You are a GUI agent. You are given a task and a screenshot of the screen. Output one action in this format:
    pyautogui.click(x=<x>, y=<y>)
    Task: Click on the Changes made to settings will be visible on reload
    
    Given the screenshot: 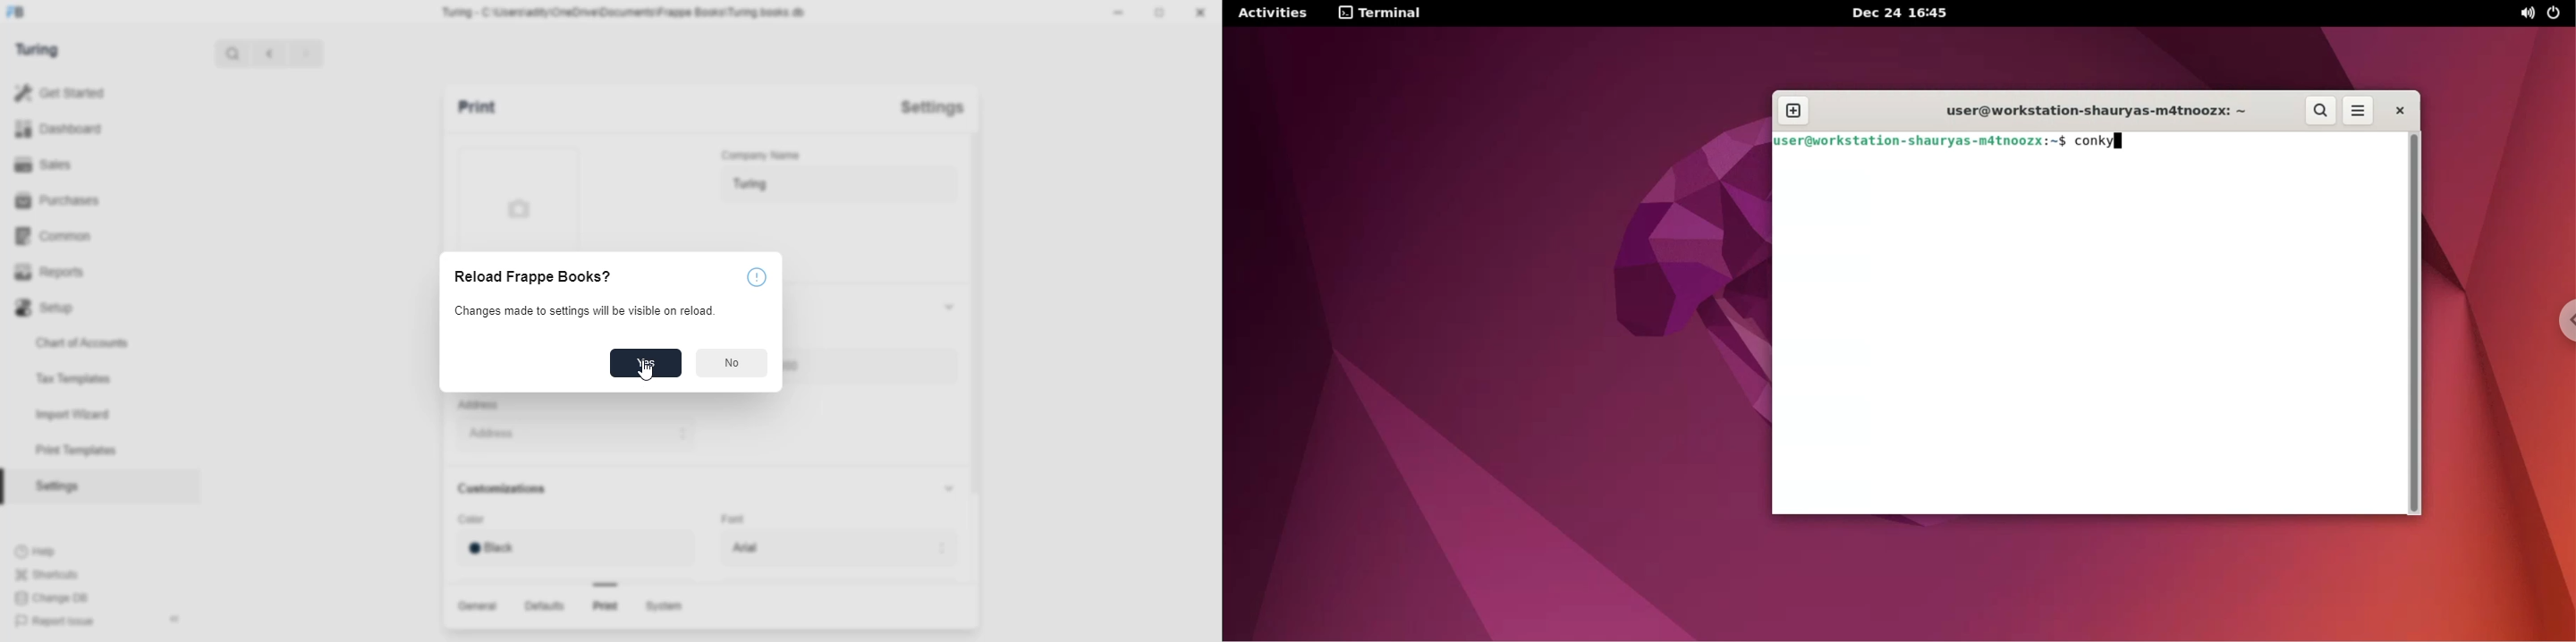 What is the action you would take?
    pyautogui.click(x=577, y=310)
    